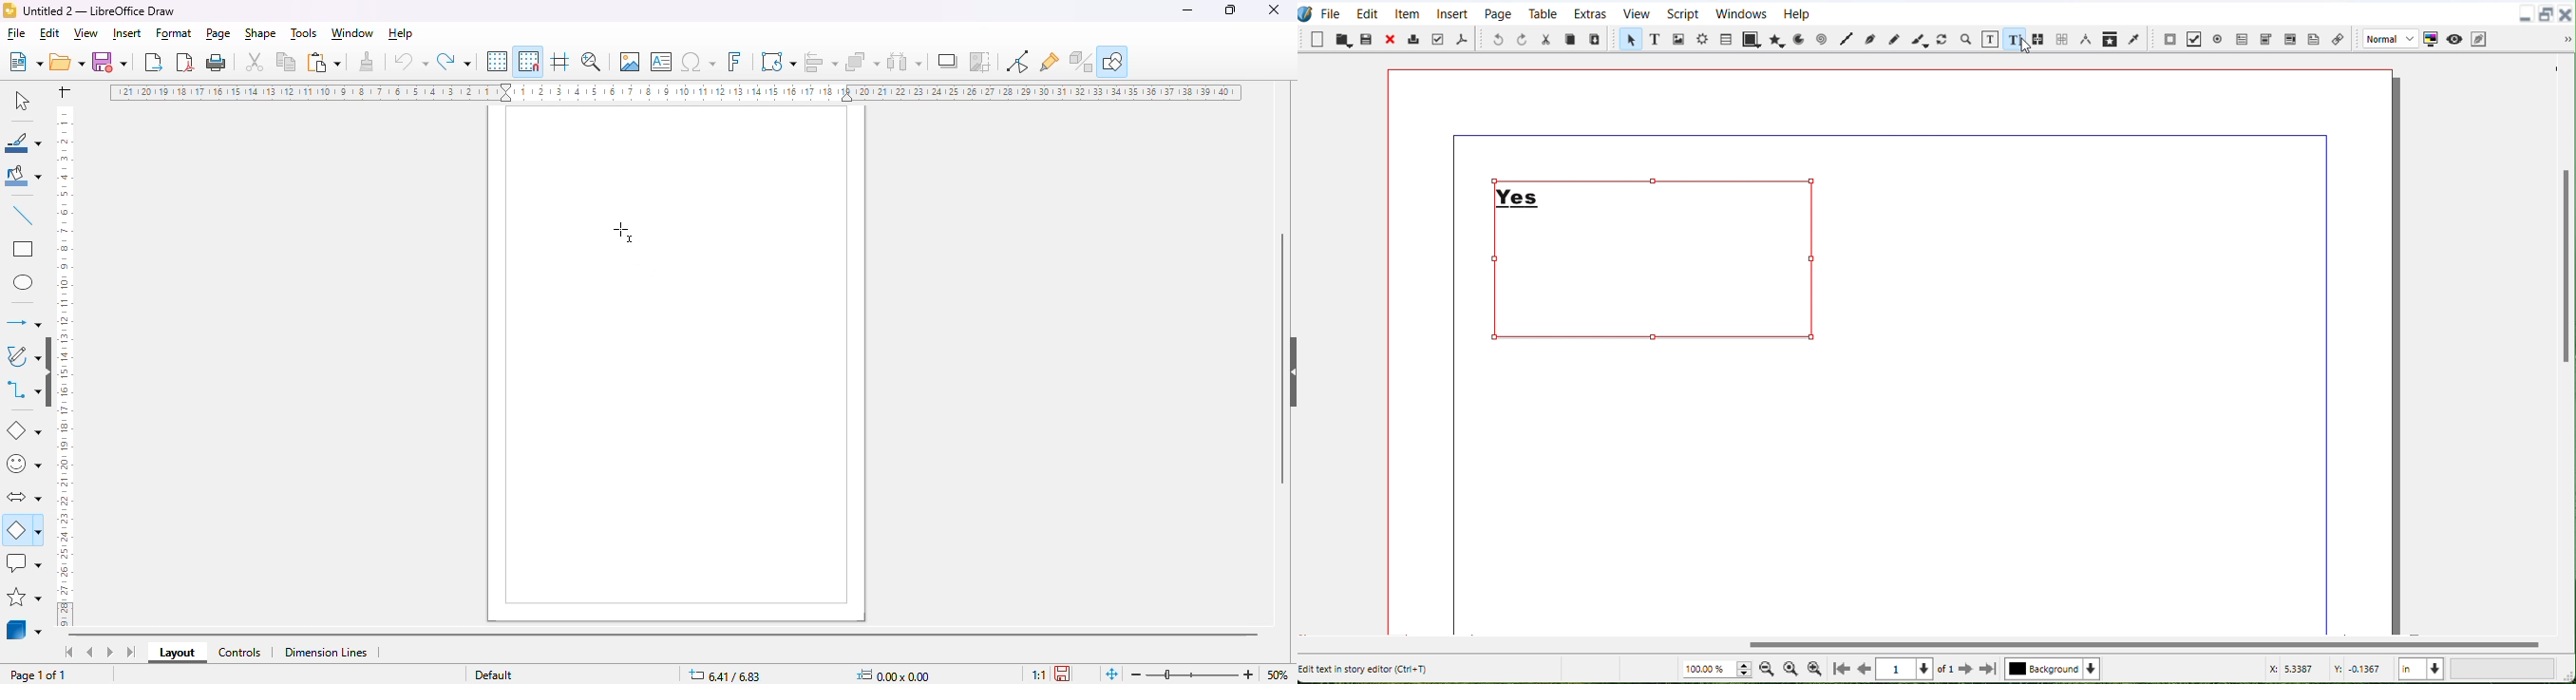  What do you see at coordinates (1462, 38) in the screenshot?
I see `Save as PDF` at bounding box center [1462, 38].